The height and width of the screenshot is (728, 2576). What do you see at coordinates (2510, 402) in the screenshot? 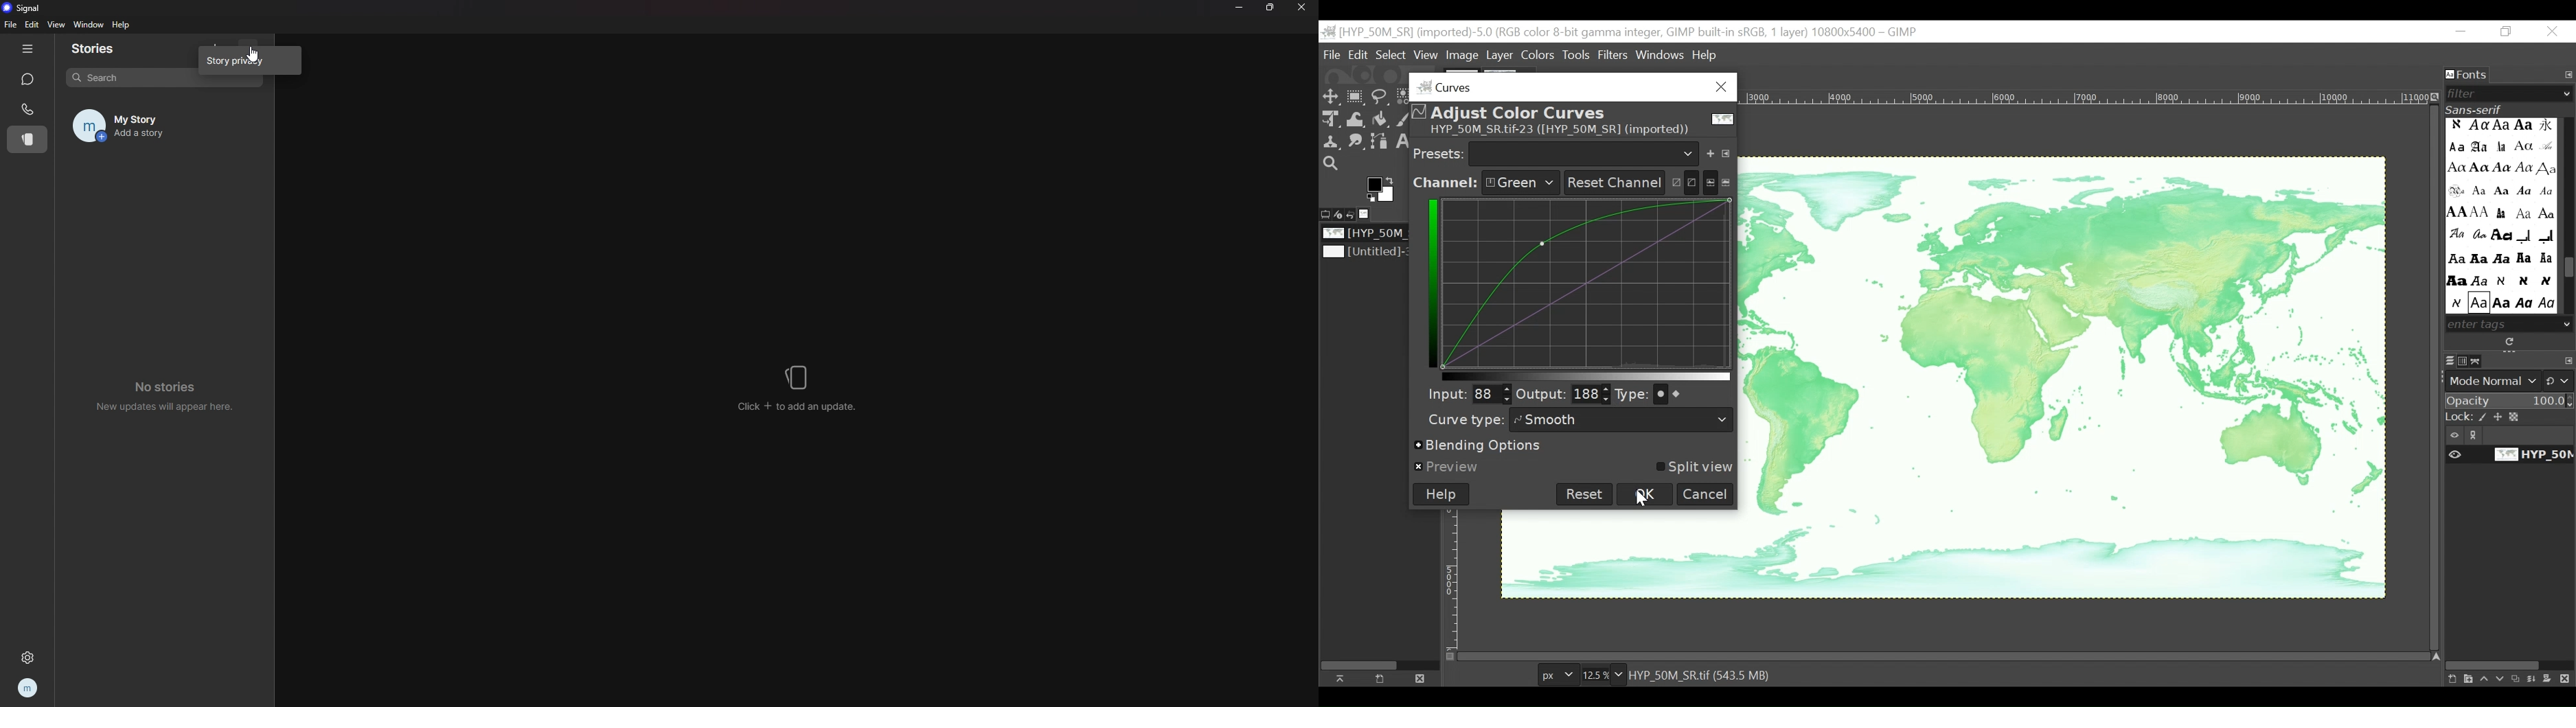
I see `Opacity` at bounding box center [2510, 402].